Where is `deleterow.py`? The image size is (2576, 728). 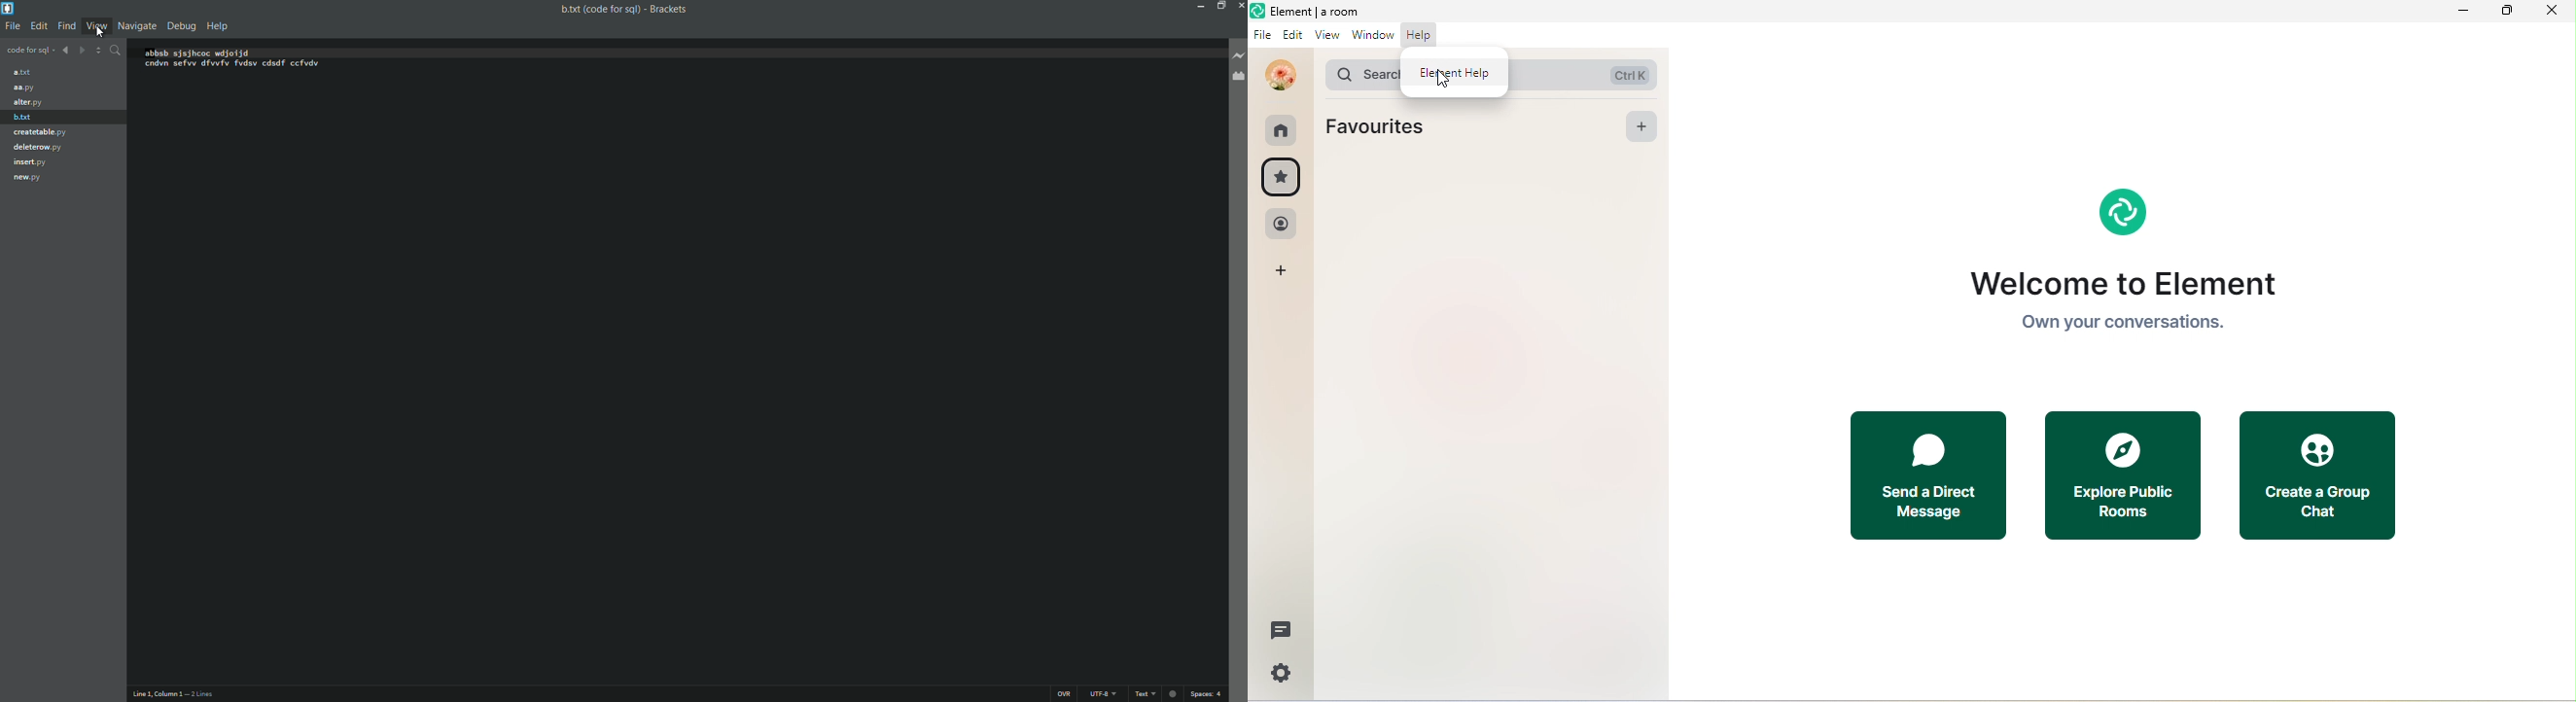 deleterow.py is located at coordinates (41, 147).